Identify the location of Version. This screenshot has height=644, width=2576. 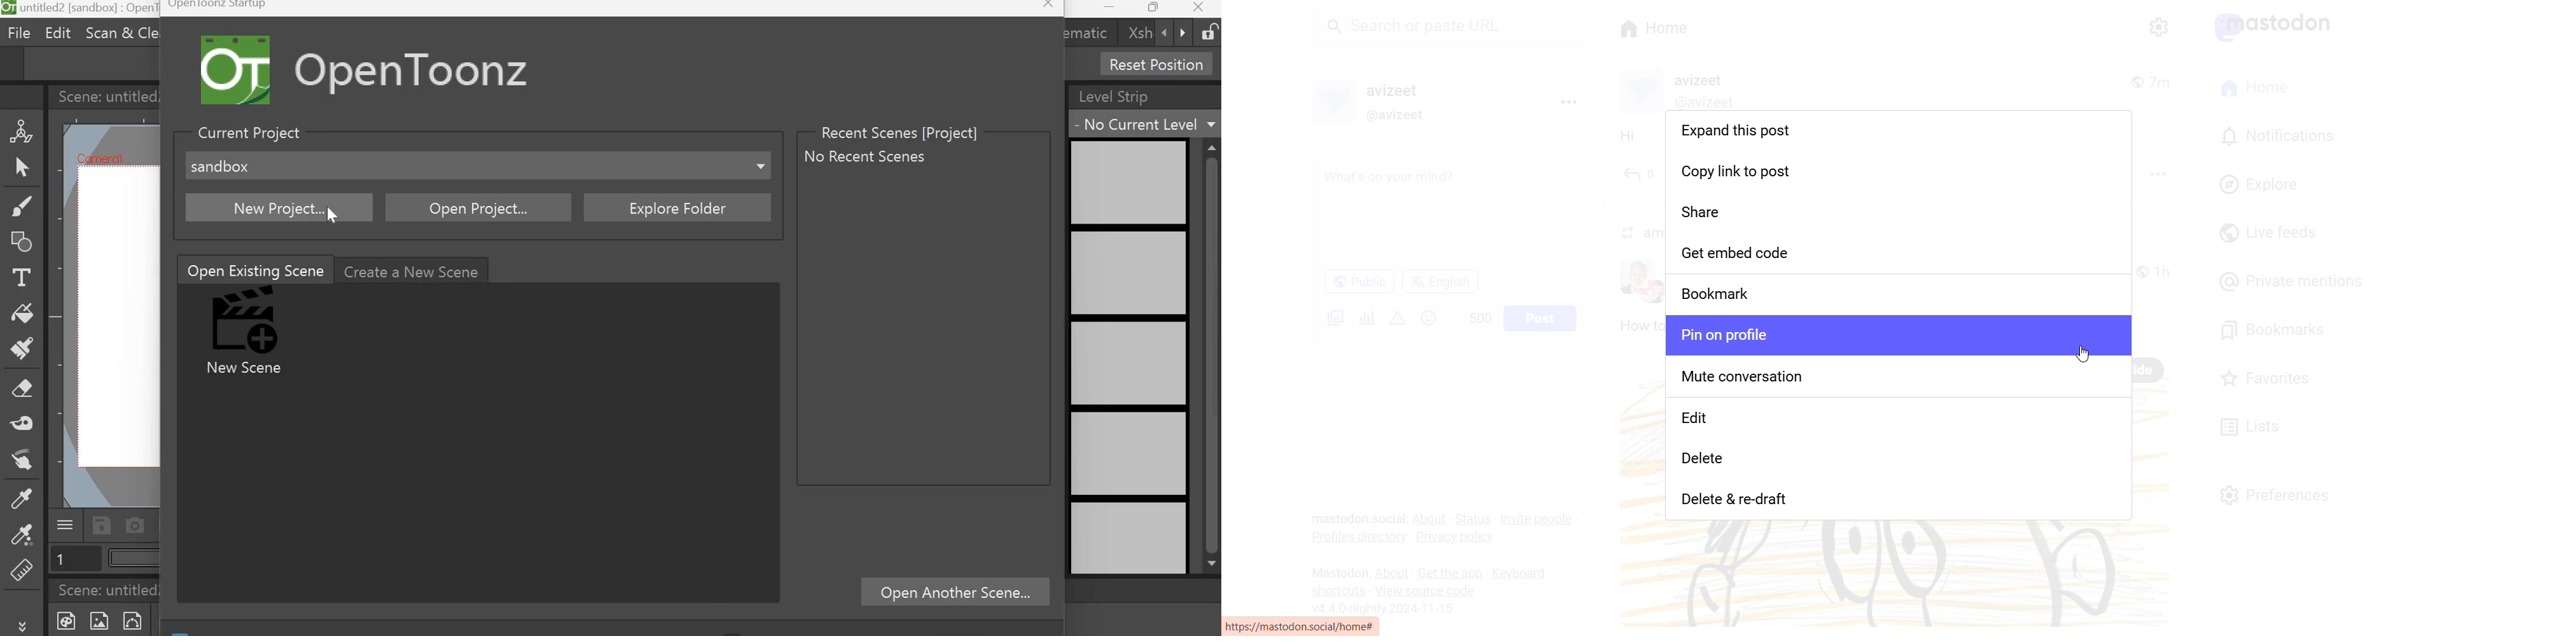
(1388, 606).